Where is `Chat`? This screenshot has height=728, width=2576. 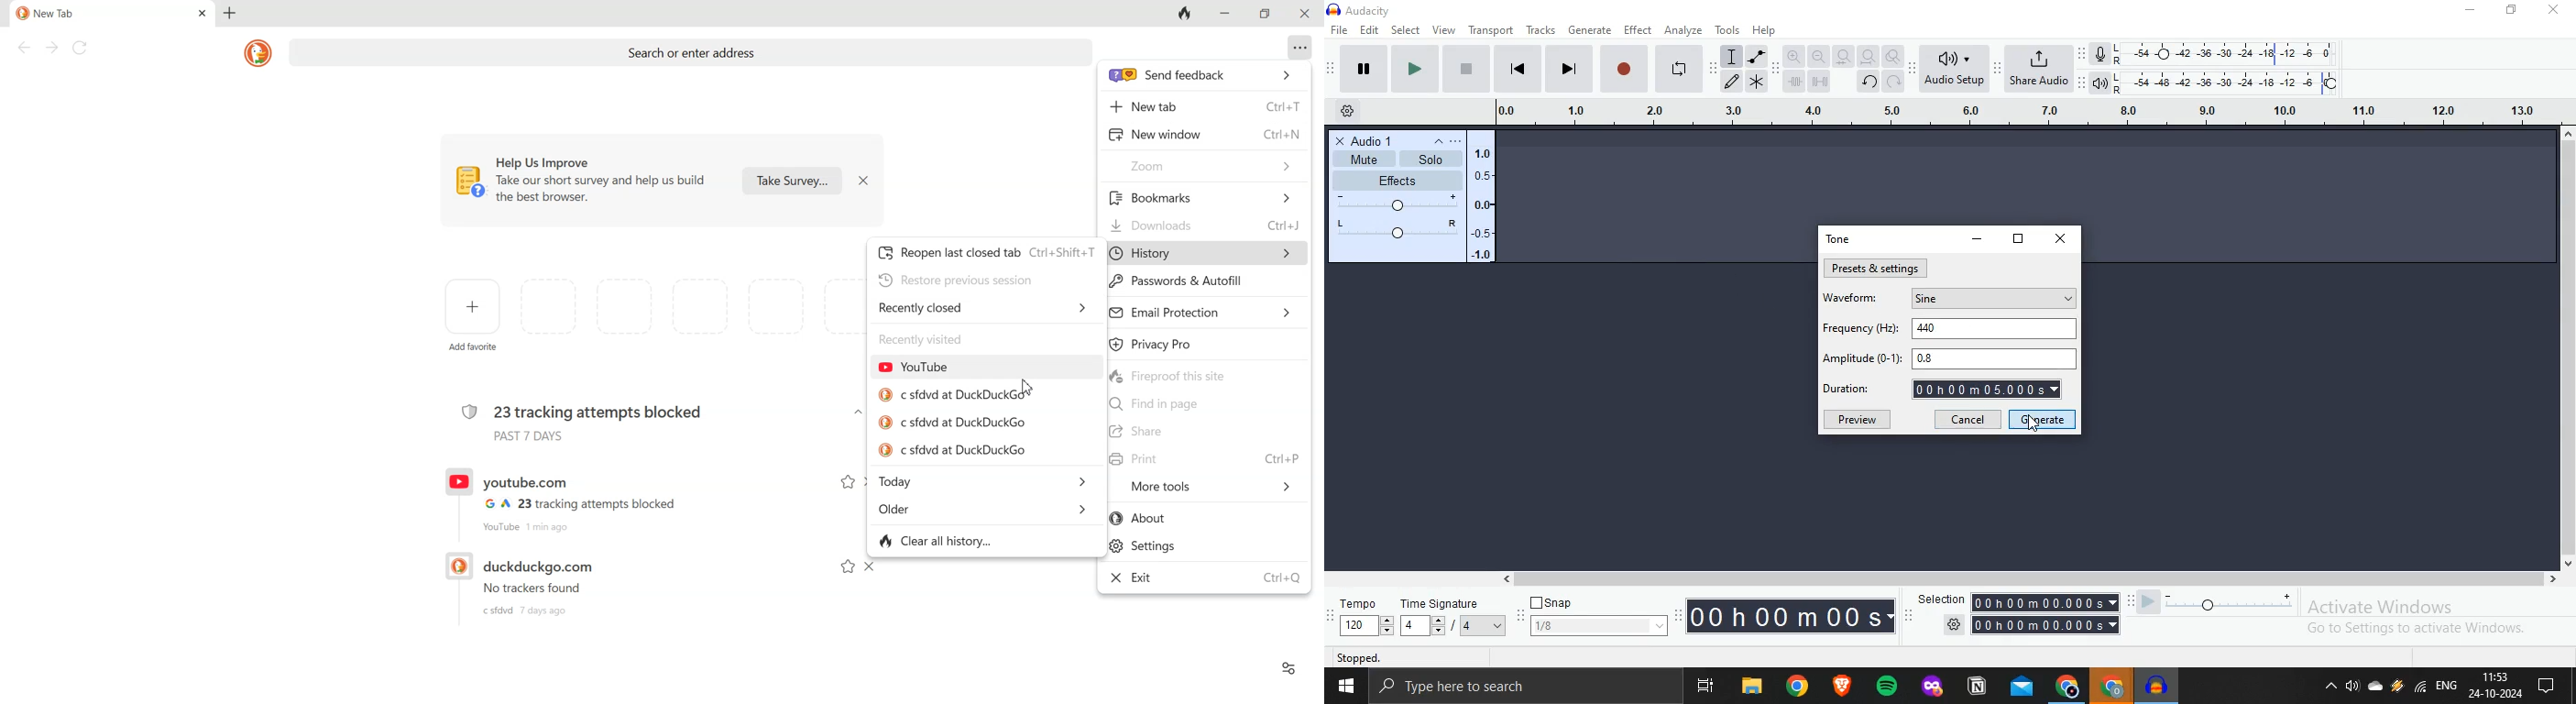
Chat is located at coordinates (2555, 687).